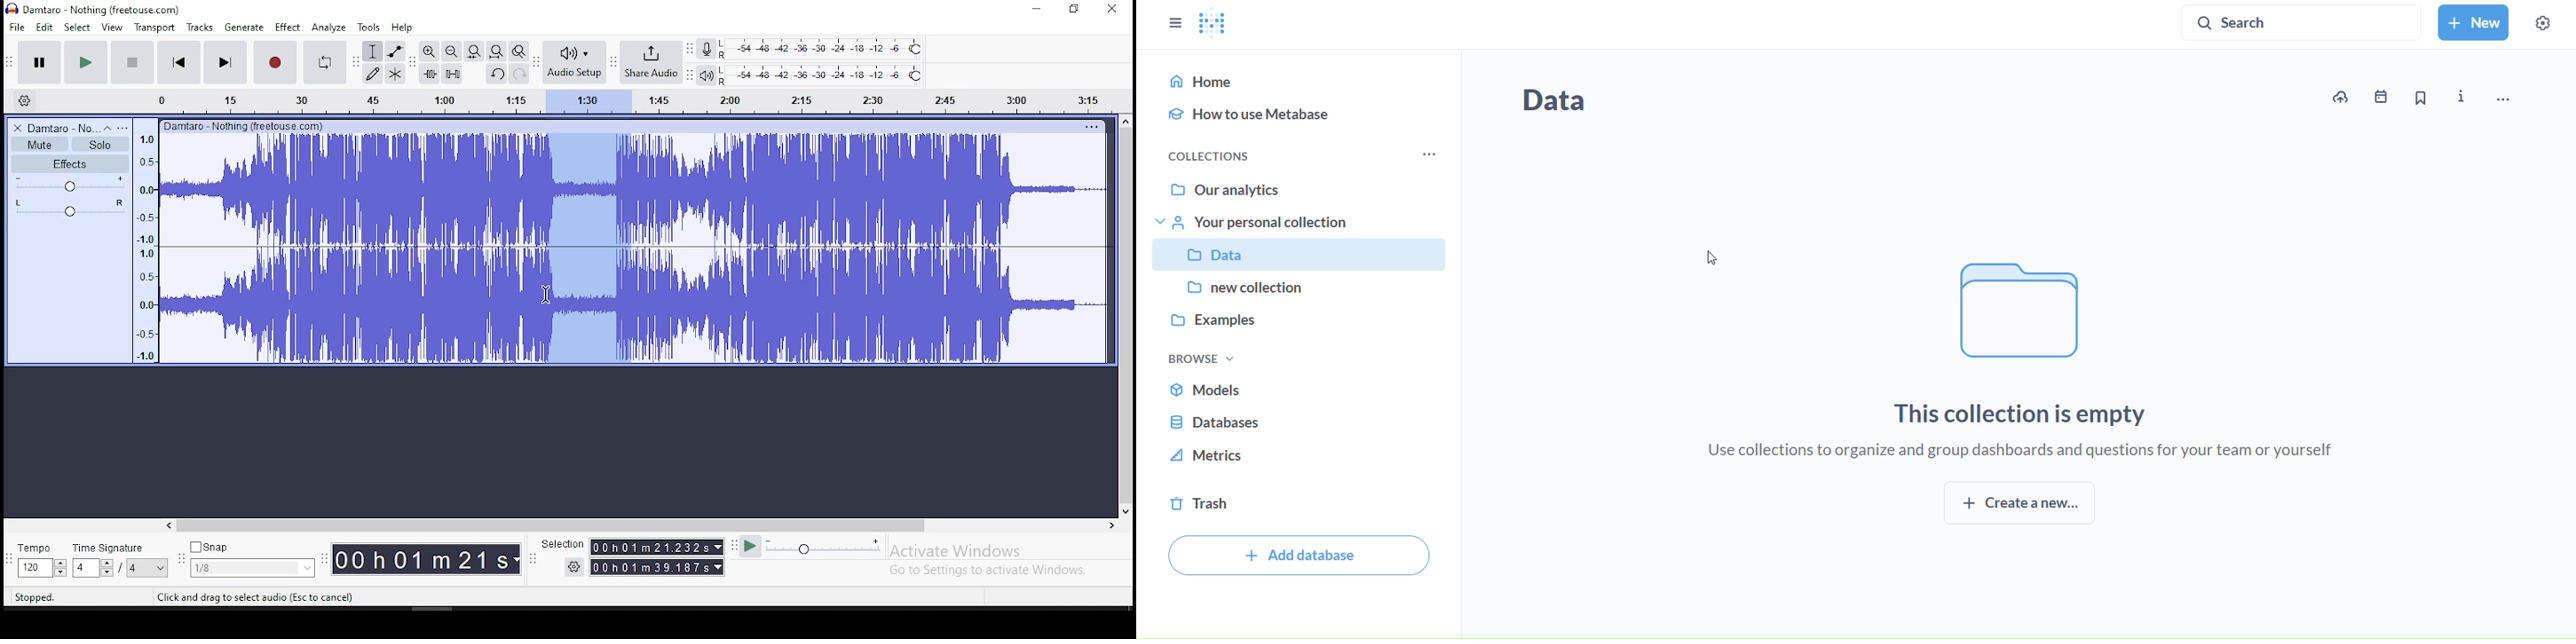 This screenshot has width=2576, height=644. I want to click on Snap, so click(252, 548).